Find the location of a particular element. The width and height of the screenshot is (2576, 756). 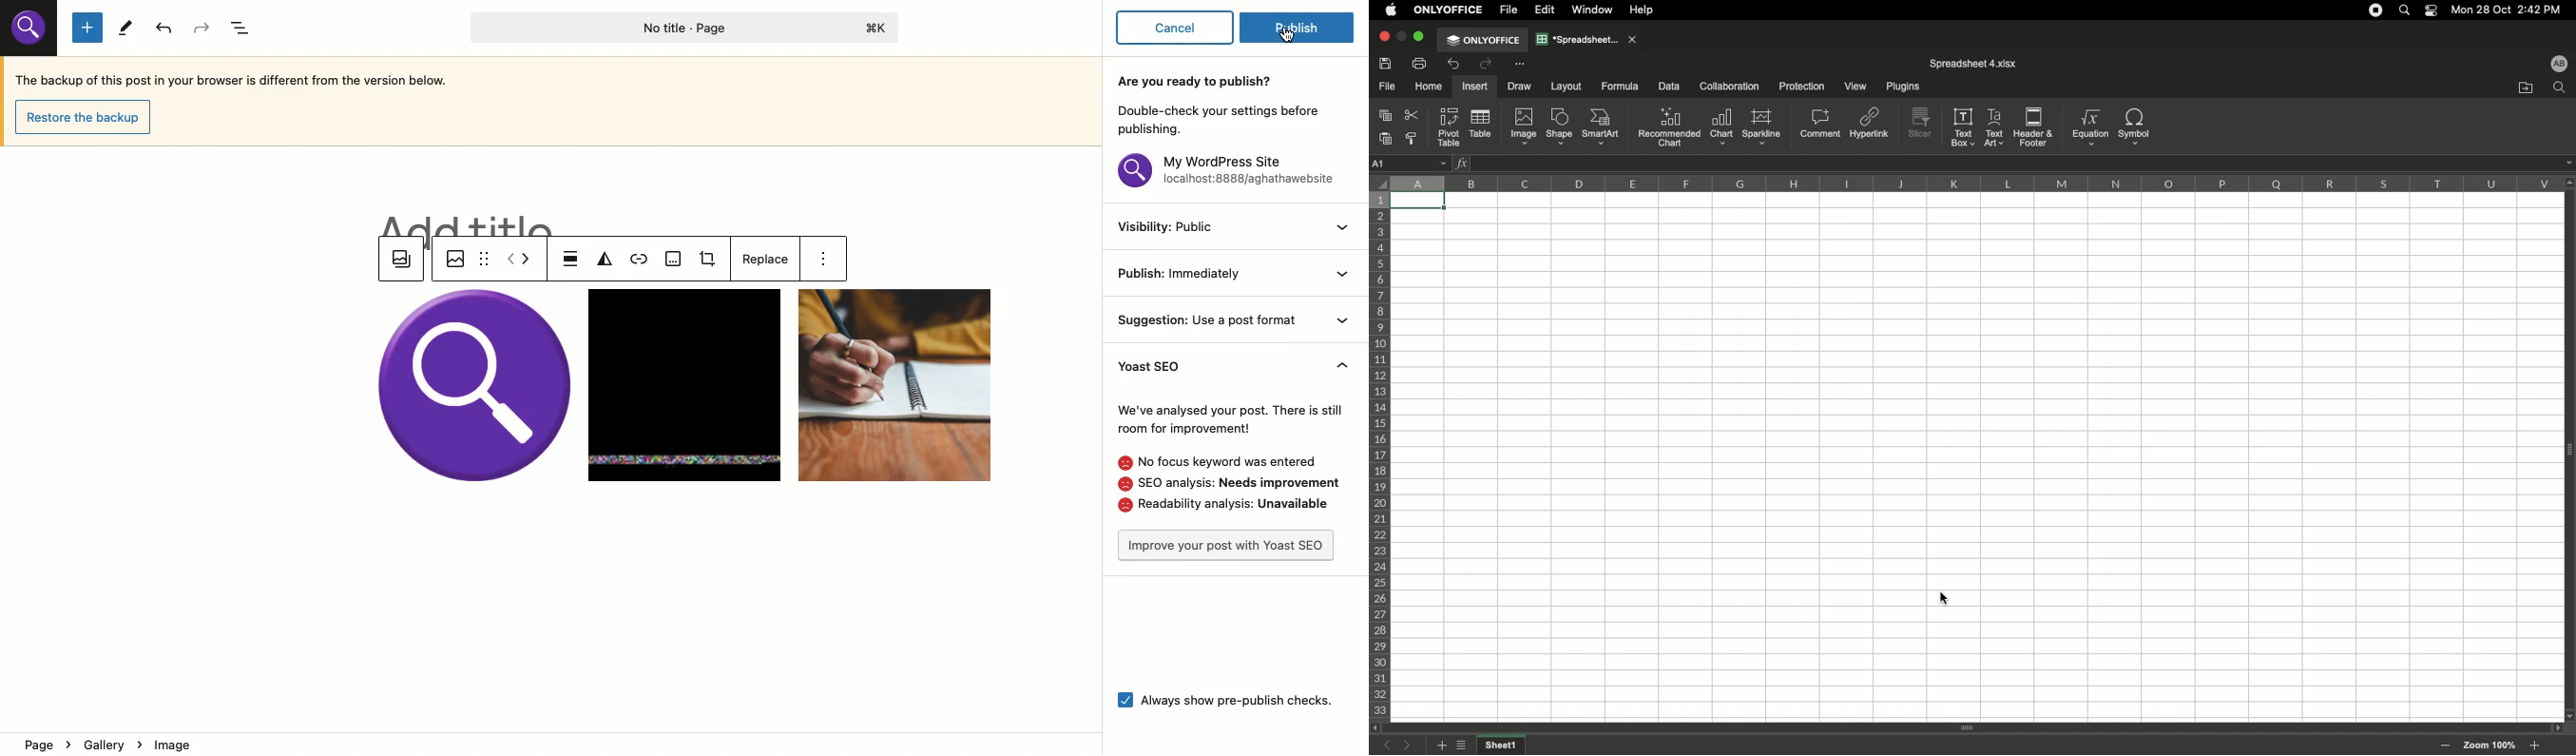

scroll up is located at coordinates (2569, 182).